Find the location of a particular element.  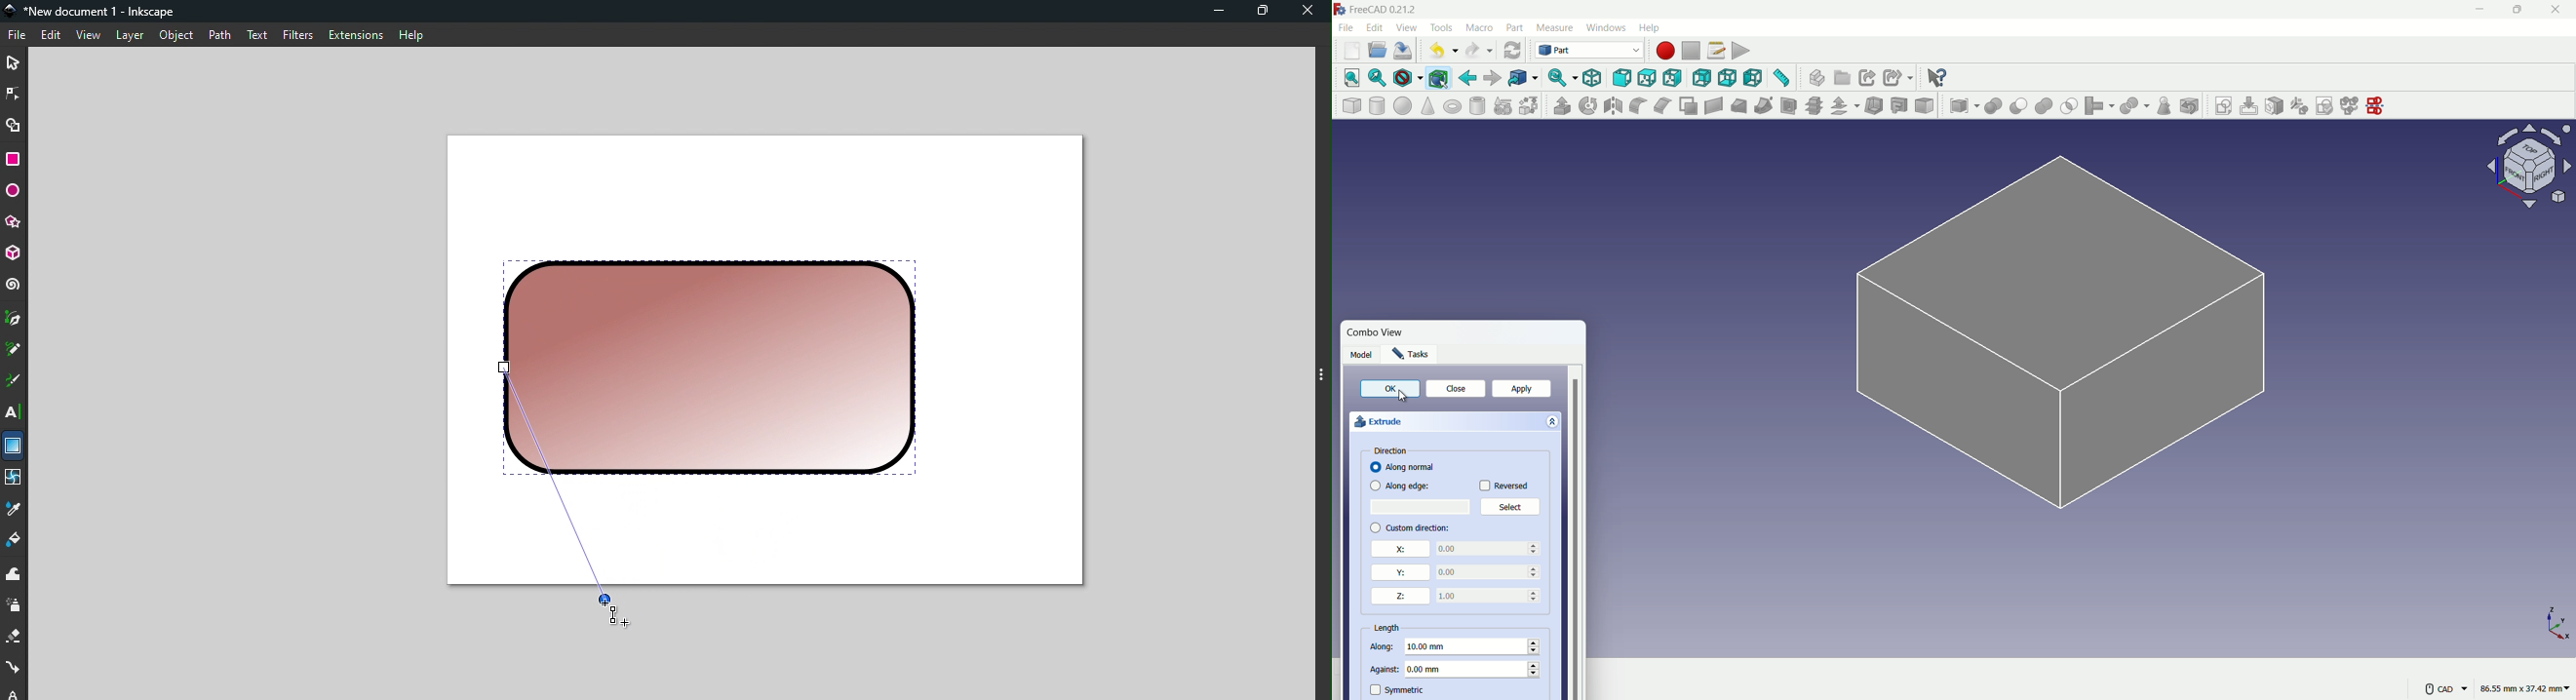

create primitive is located at coordinates (1504, 106).